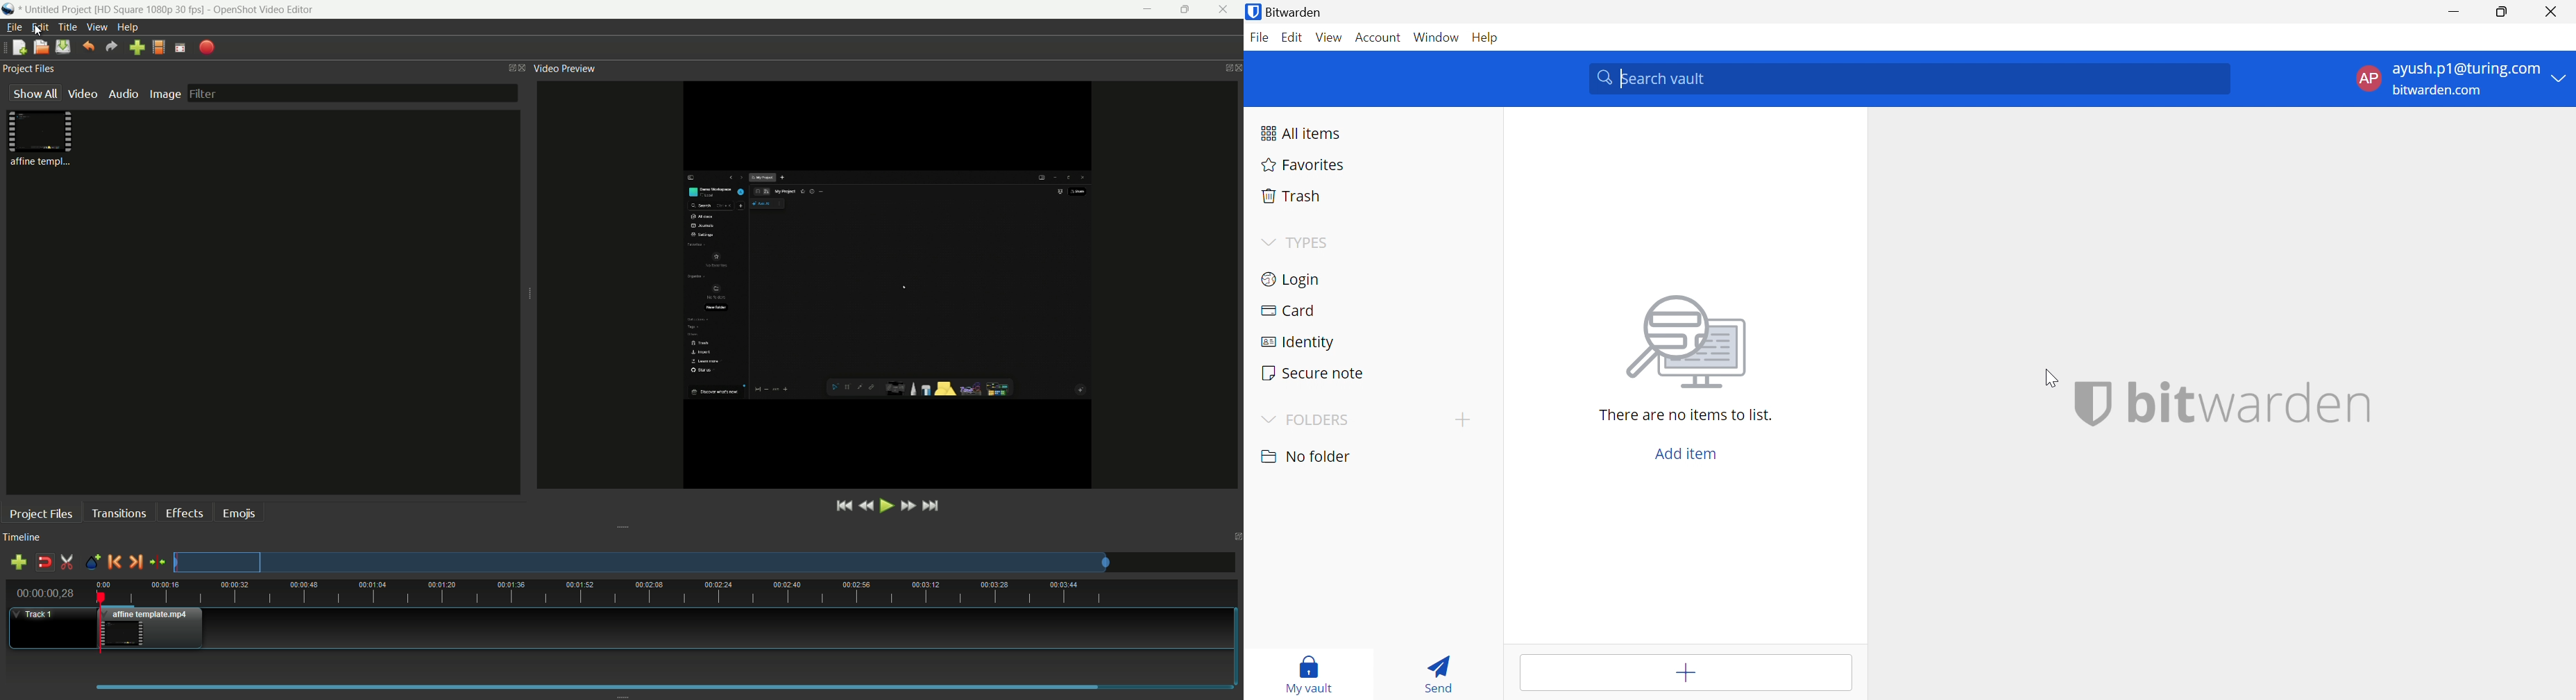 This screenshot has width=2576, height=700. What do you see at coordinates (42, 139) in the screenshot?
I see `project file` at bounding box center [42, 139].